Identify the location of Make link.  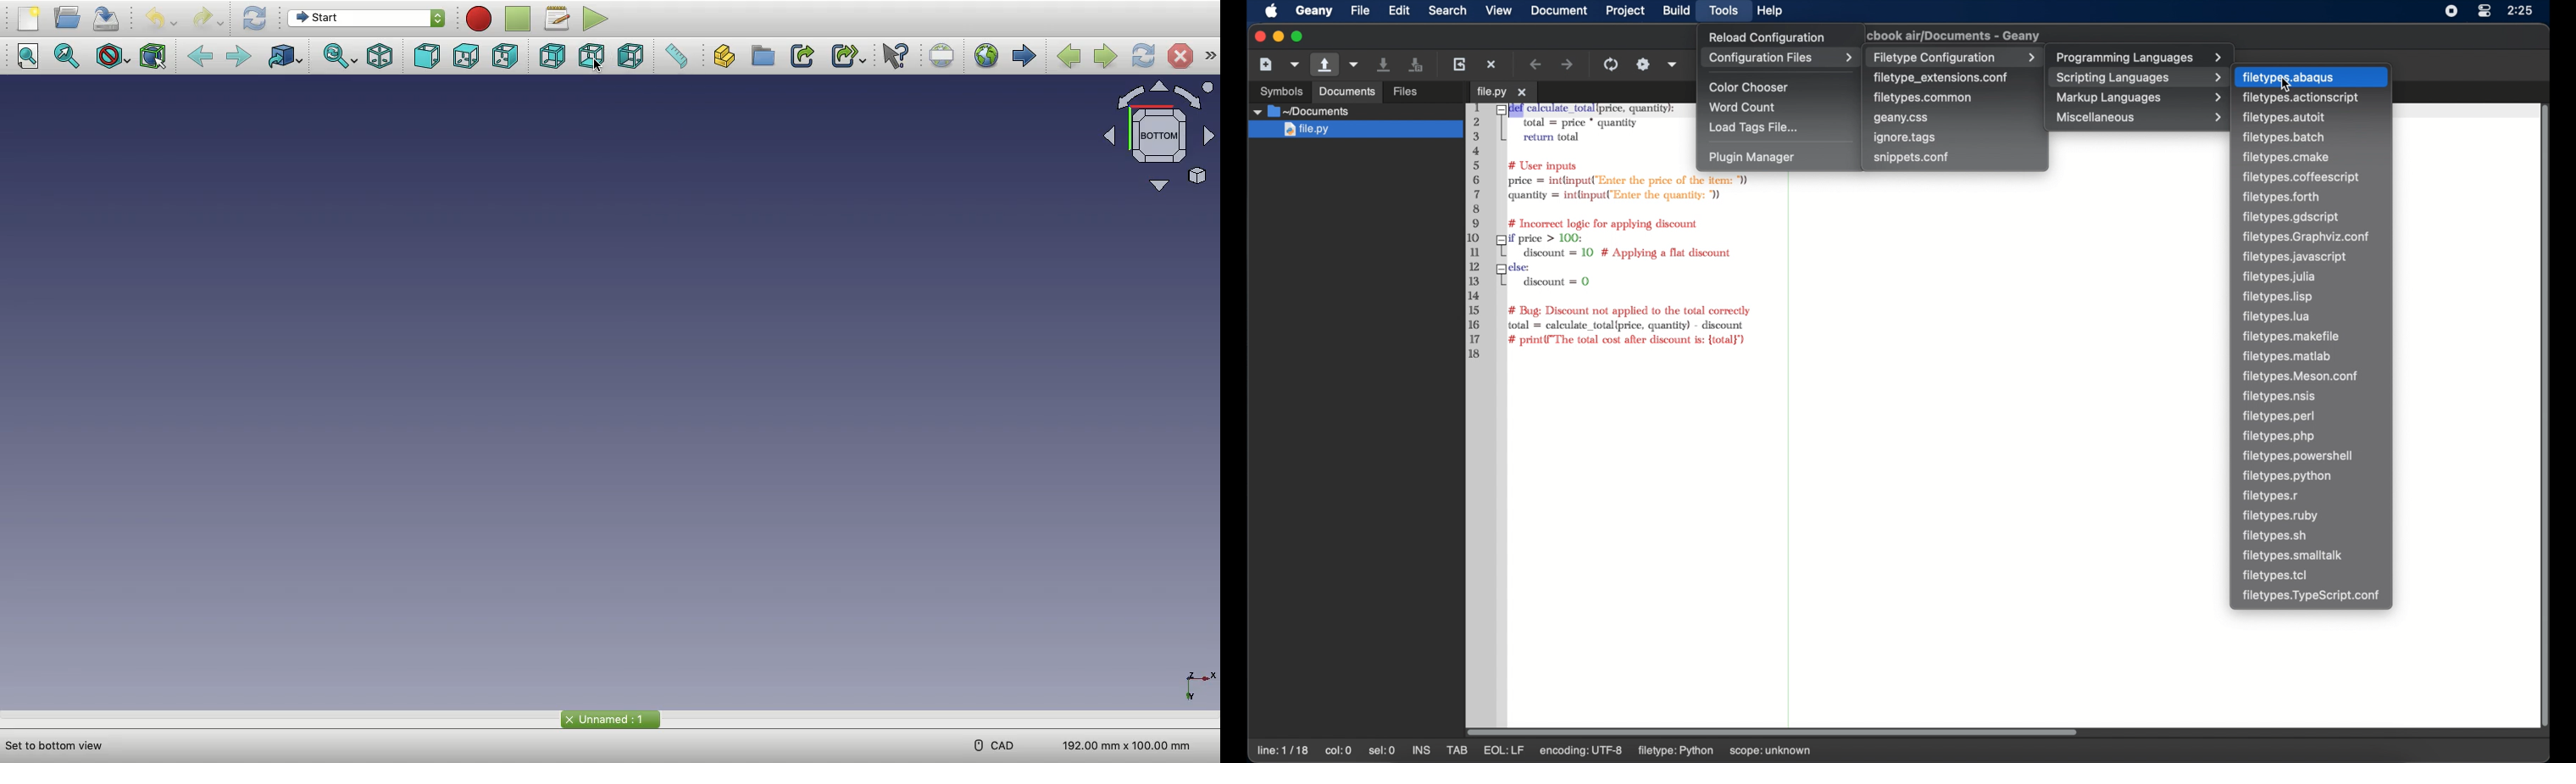
(801, 56).